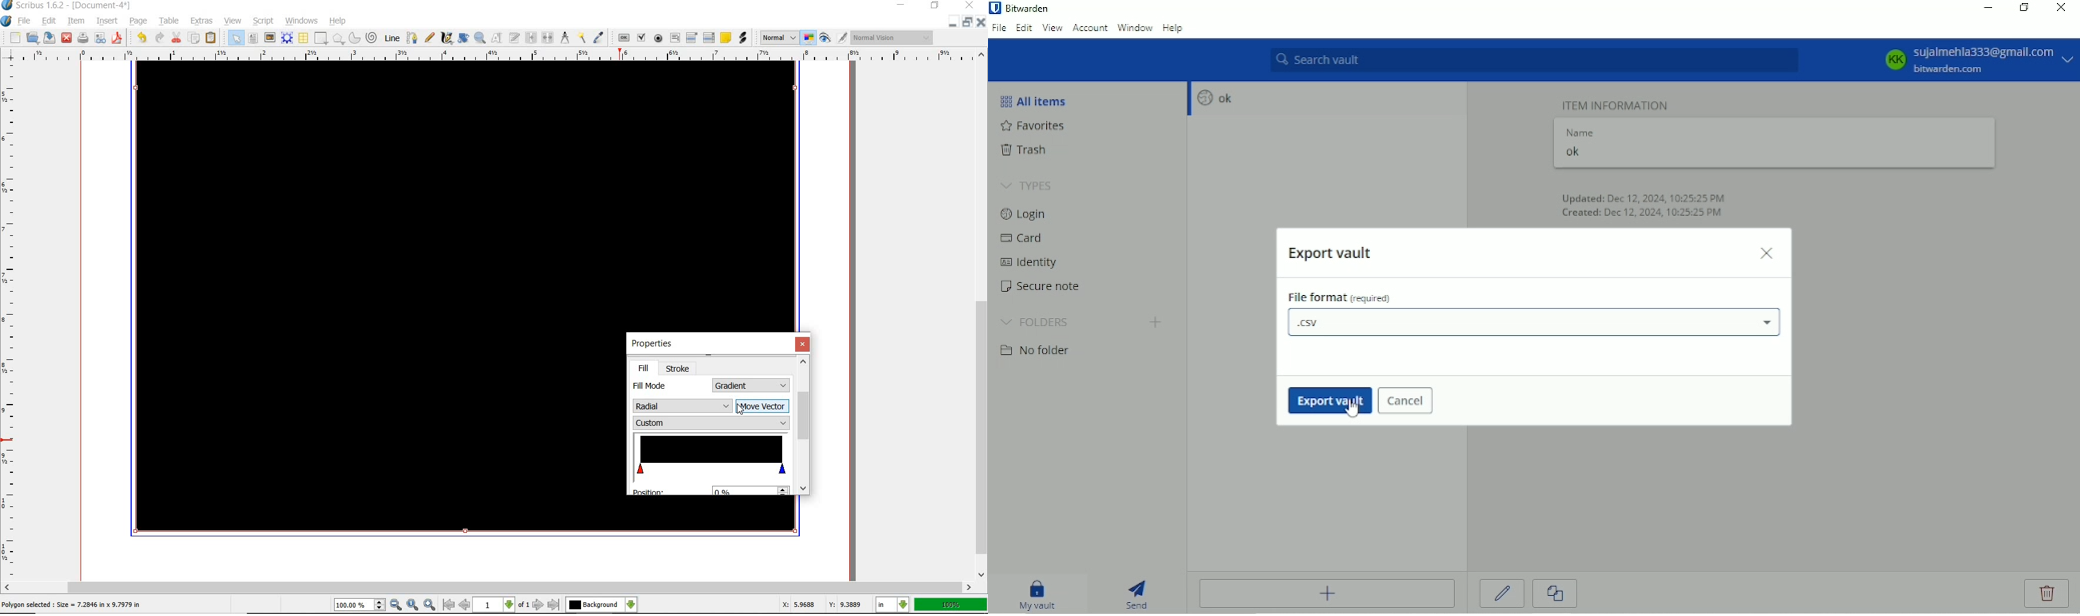 The width and height of the screenshot is (2100, 616). What do you see at coordinates (82, 38) in the screenshot?
I see `print` at bounding box center [82, 38].